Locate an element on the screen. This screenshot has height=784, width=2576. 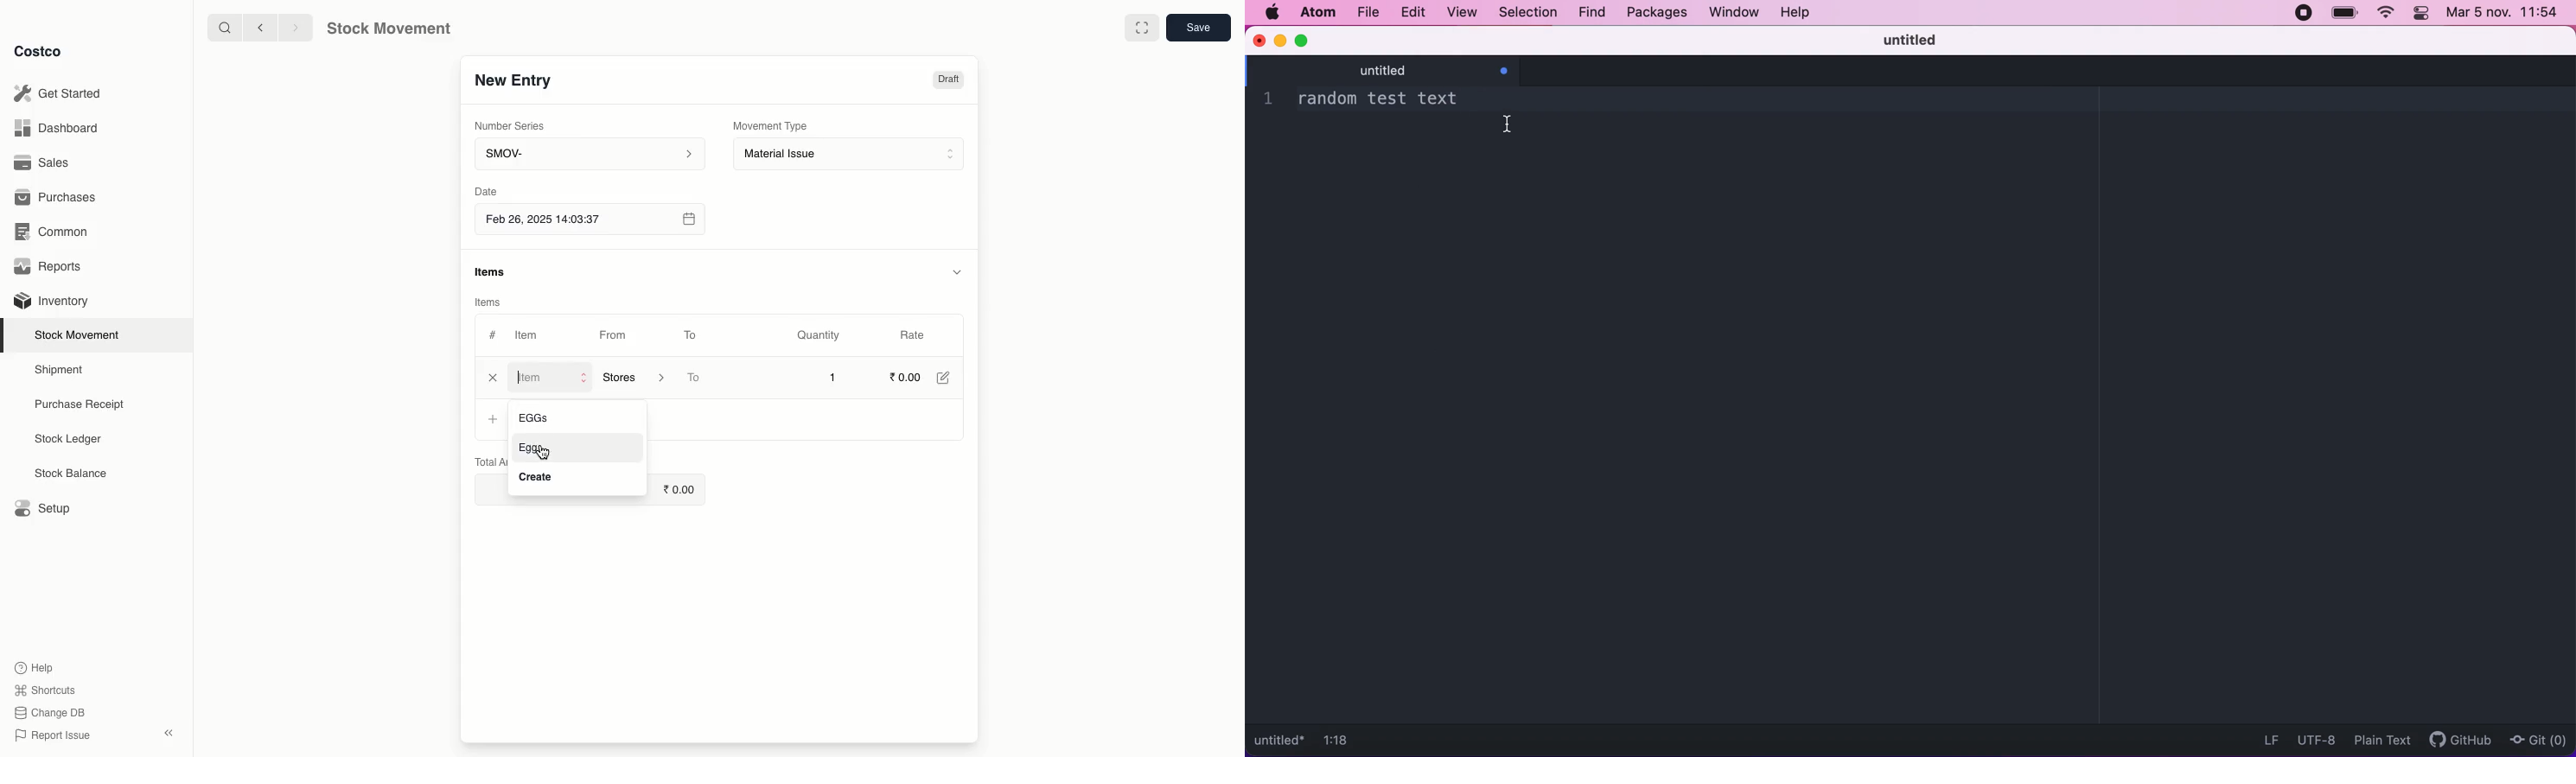
Full width toggle is located at coordinates (1143, 28).